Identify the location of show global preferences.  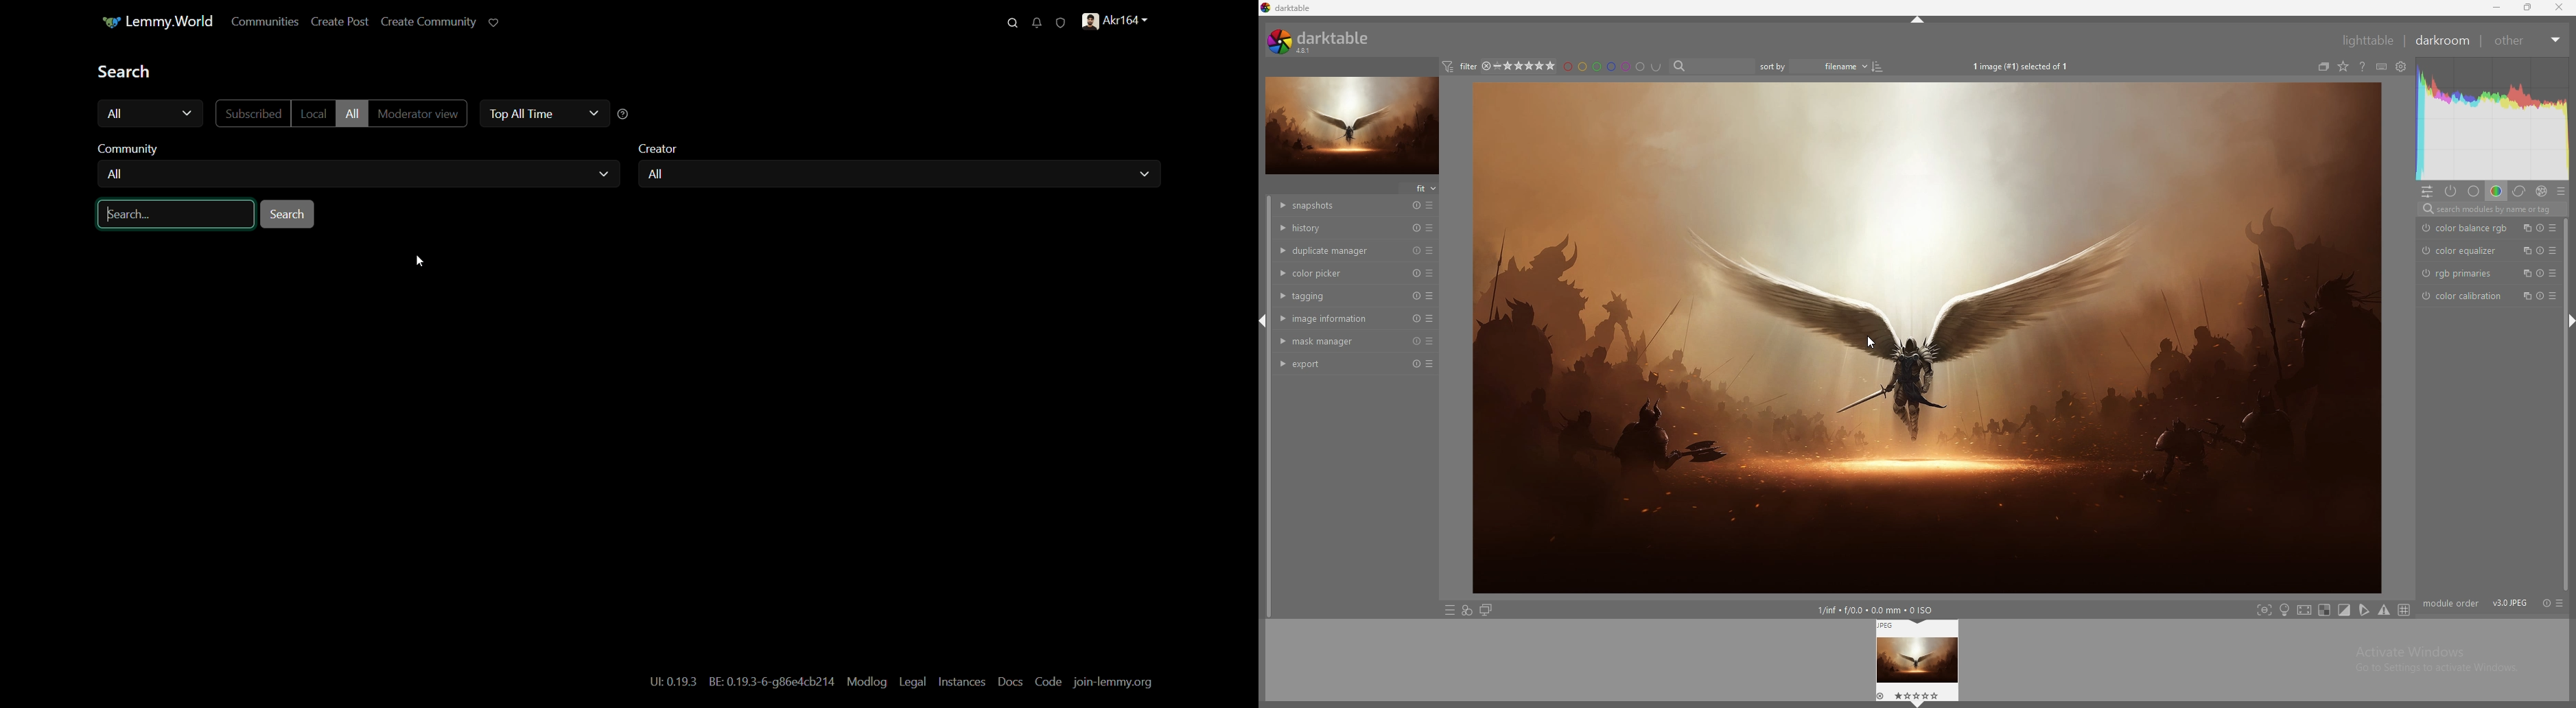
(2402, 65).